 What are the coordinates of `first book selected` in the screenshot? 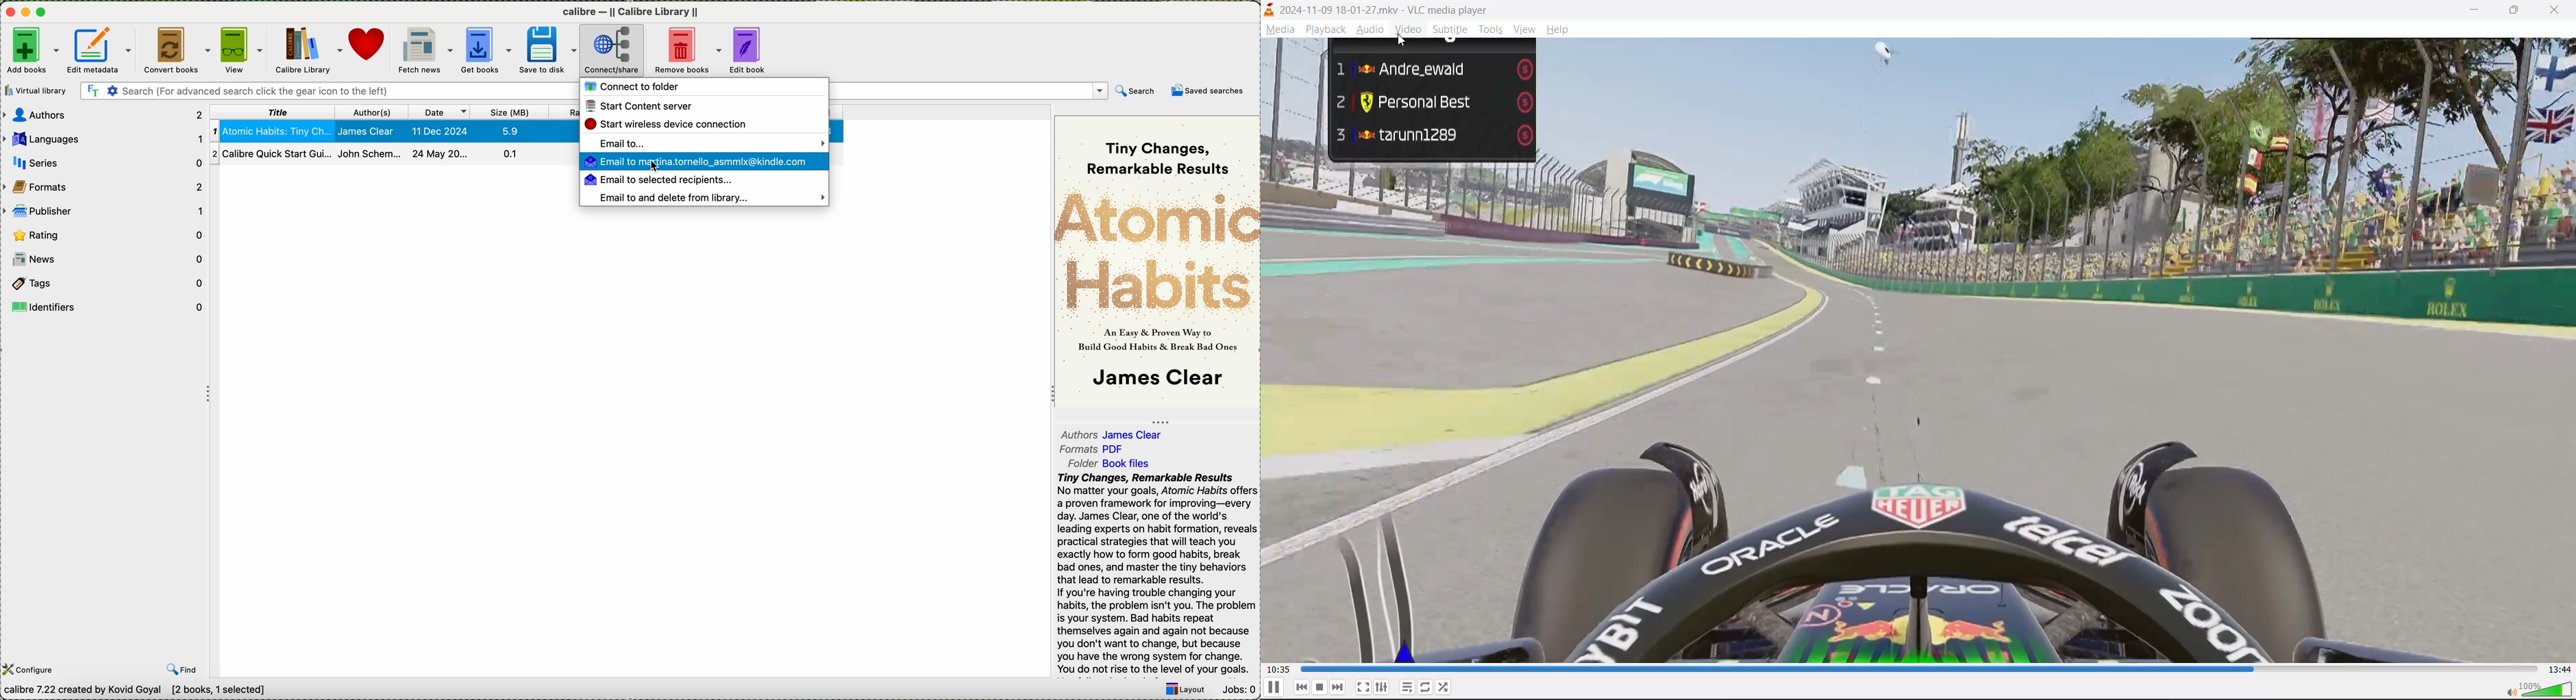 It's located at (395, 132).